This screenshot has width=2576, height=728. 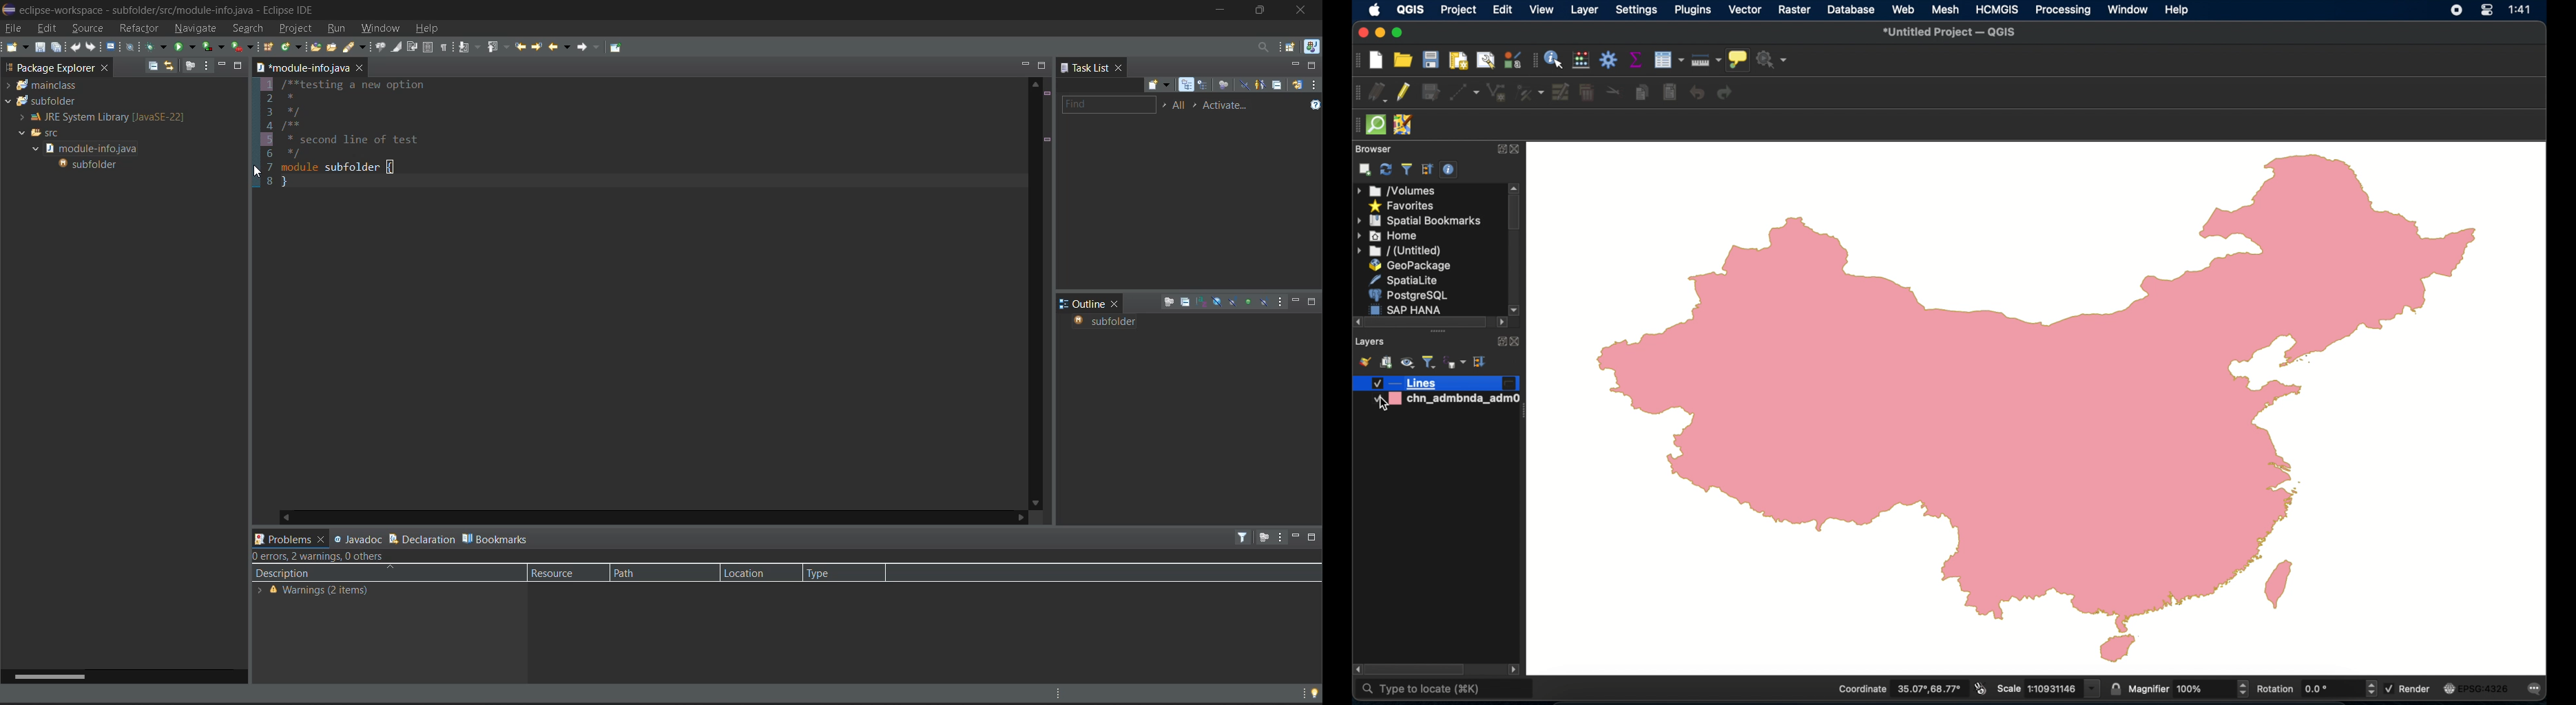 I want to click on help, so click(x=2179, y=11).